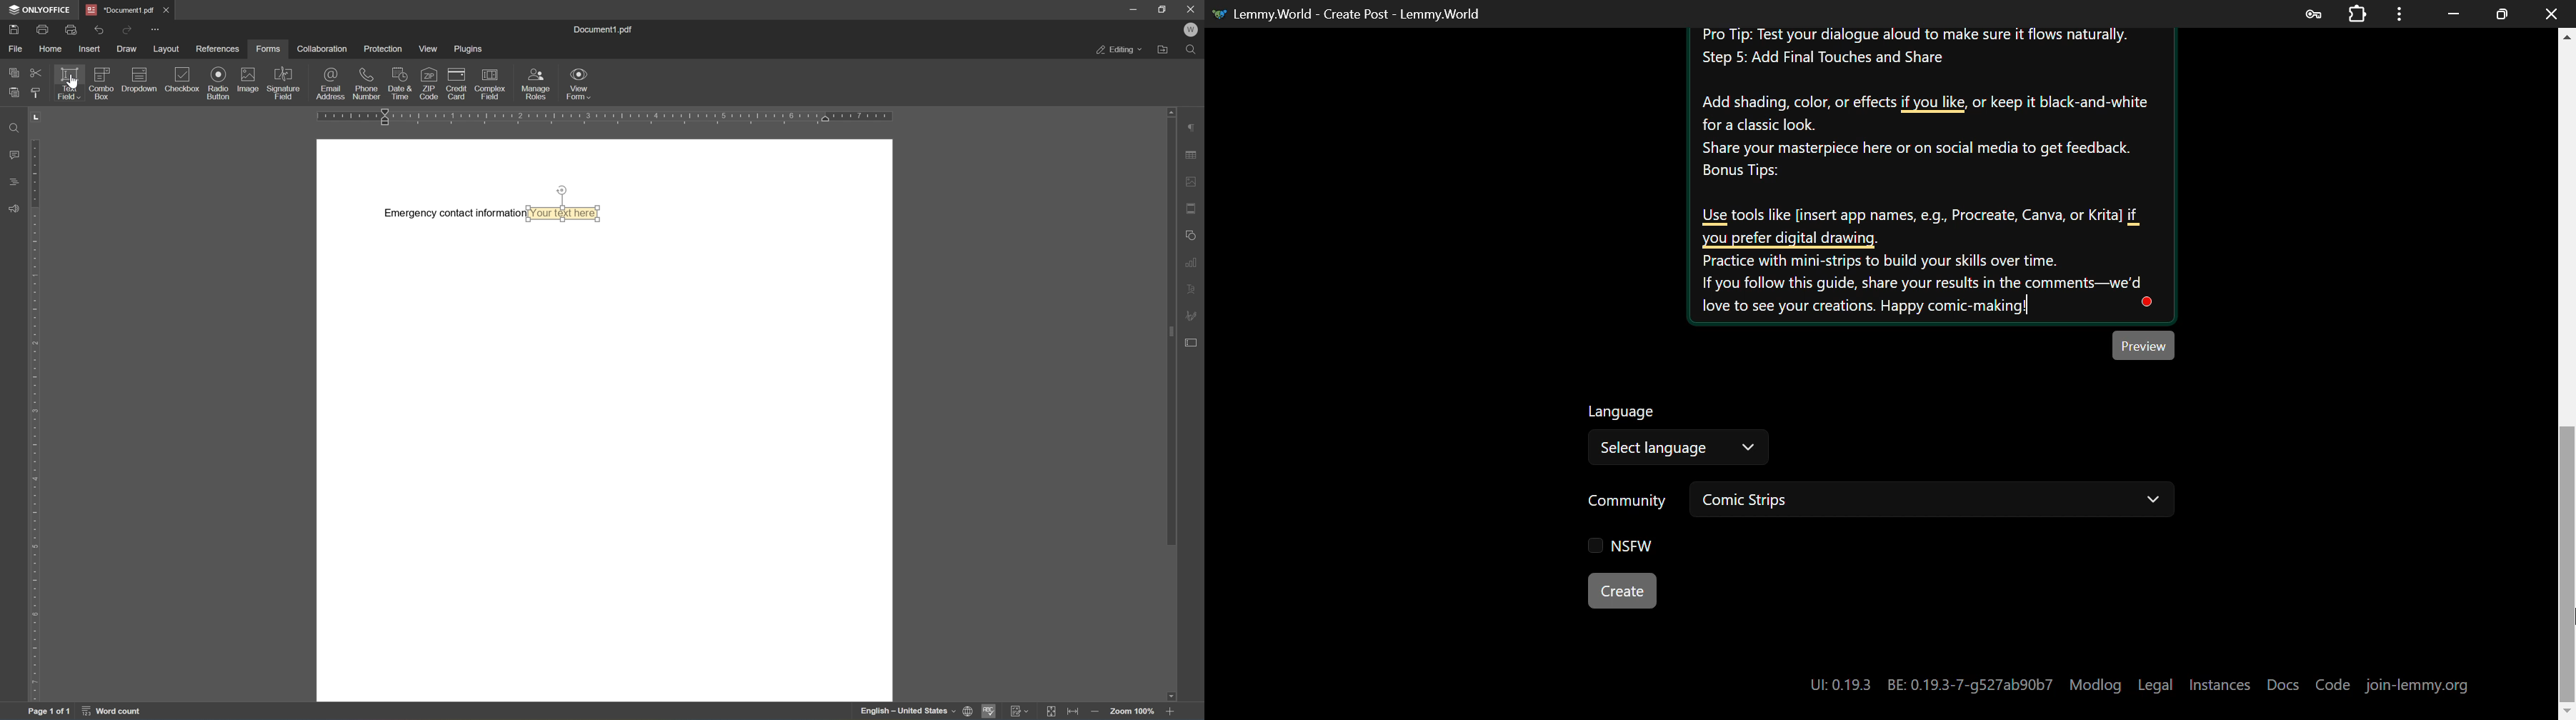 The width and height of the screenshot is (2576, 728). Describe the element at coordinates (2567, 625) in the screenshot. I see `MOUSE_UP Cursor Position` at that location.